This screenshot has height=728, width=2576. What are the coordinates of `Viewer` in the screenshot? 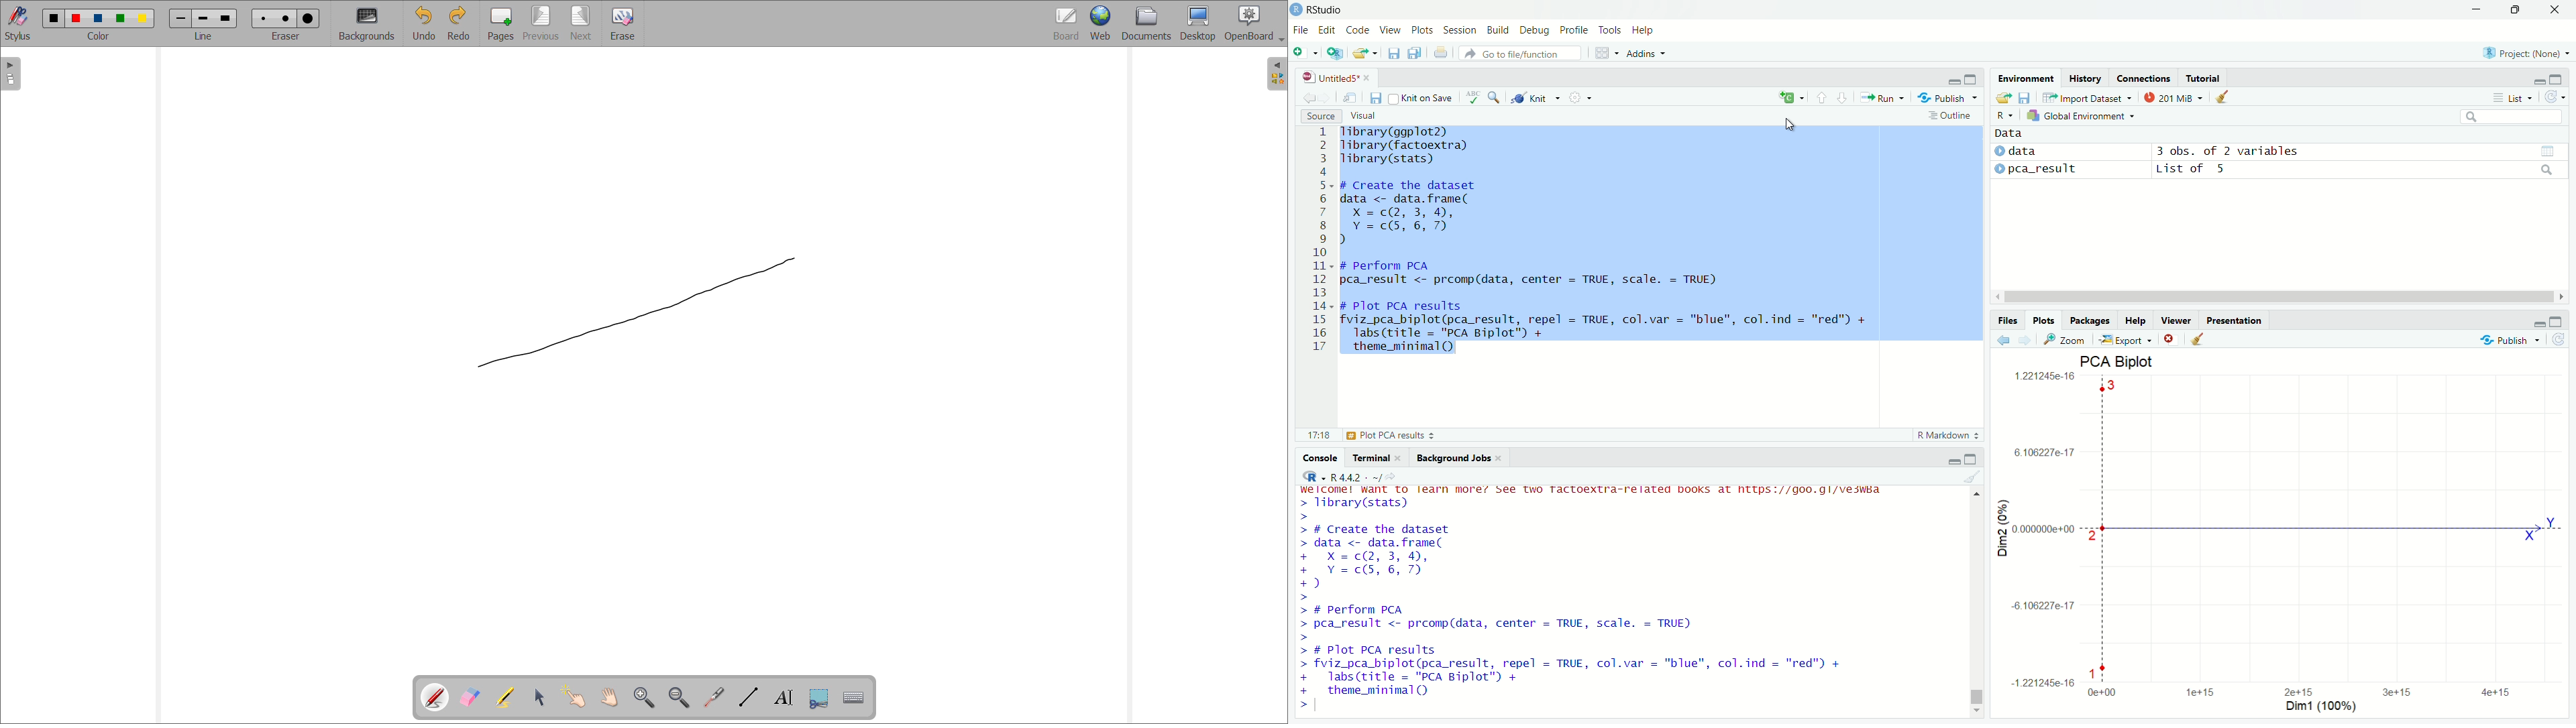 It's located at (2177, 320).